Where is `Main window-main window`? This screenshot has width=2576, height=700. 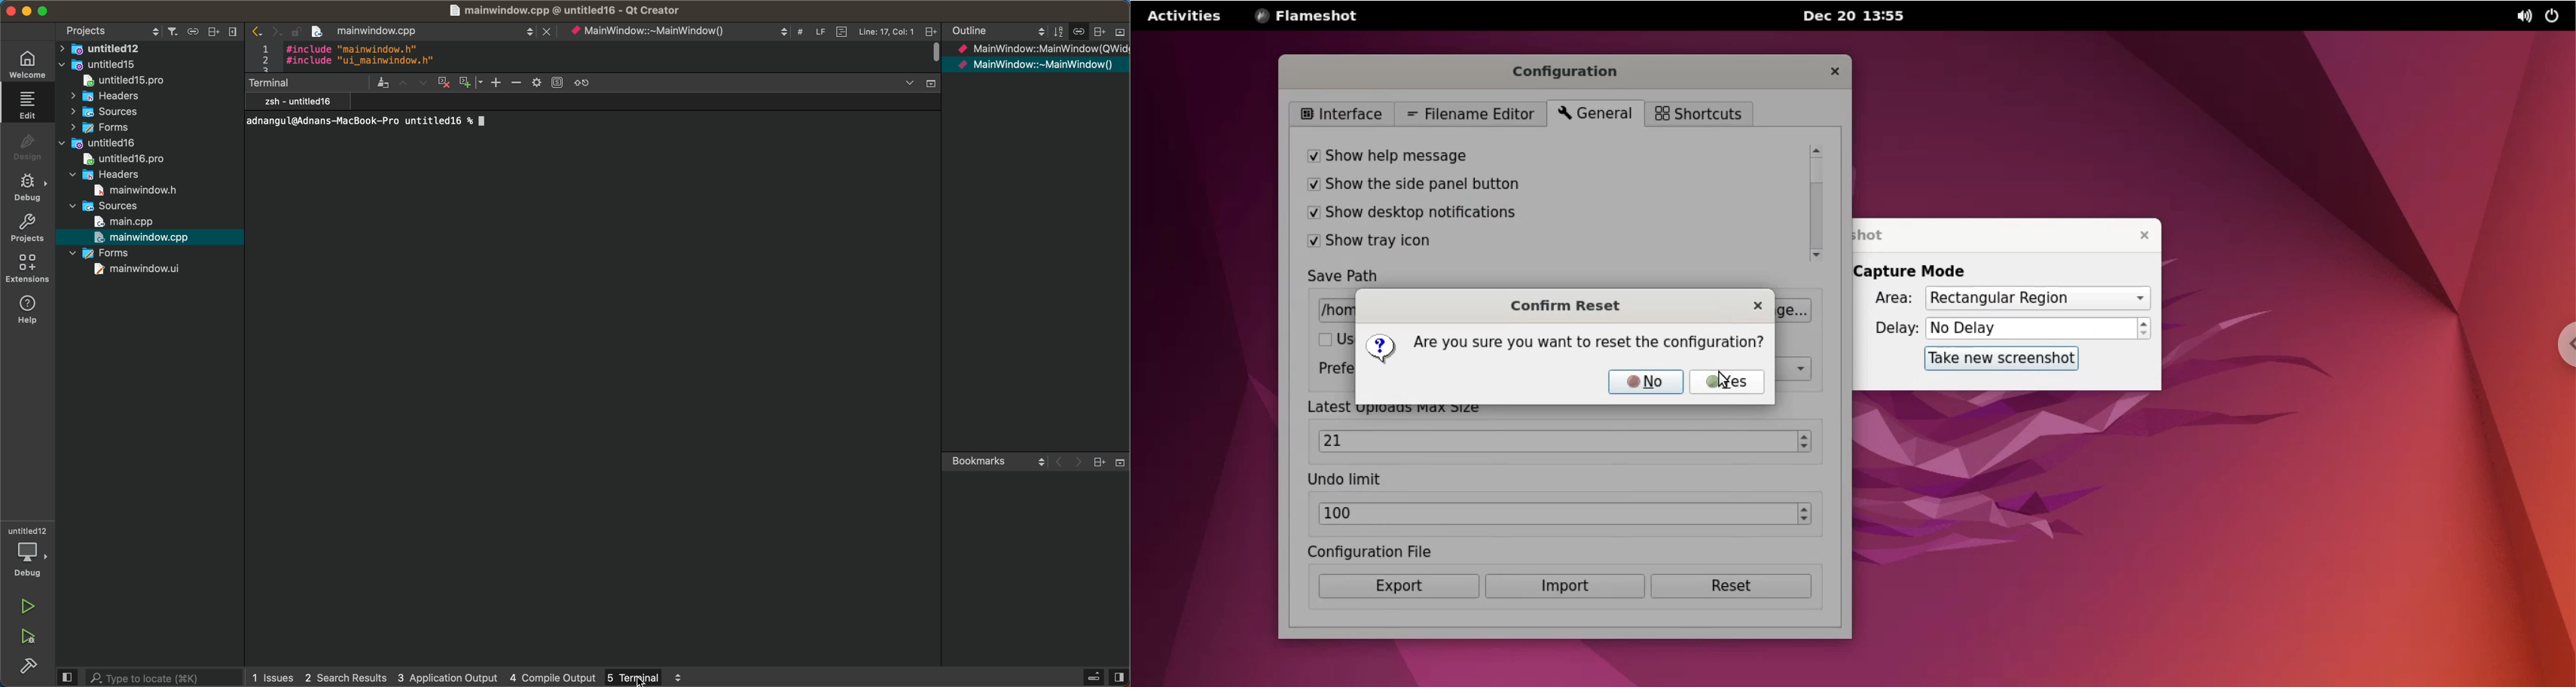 Main window-main window is located at coordinates (1043, 51).